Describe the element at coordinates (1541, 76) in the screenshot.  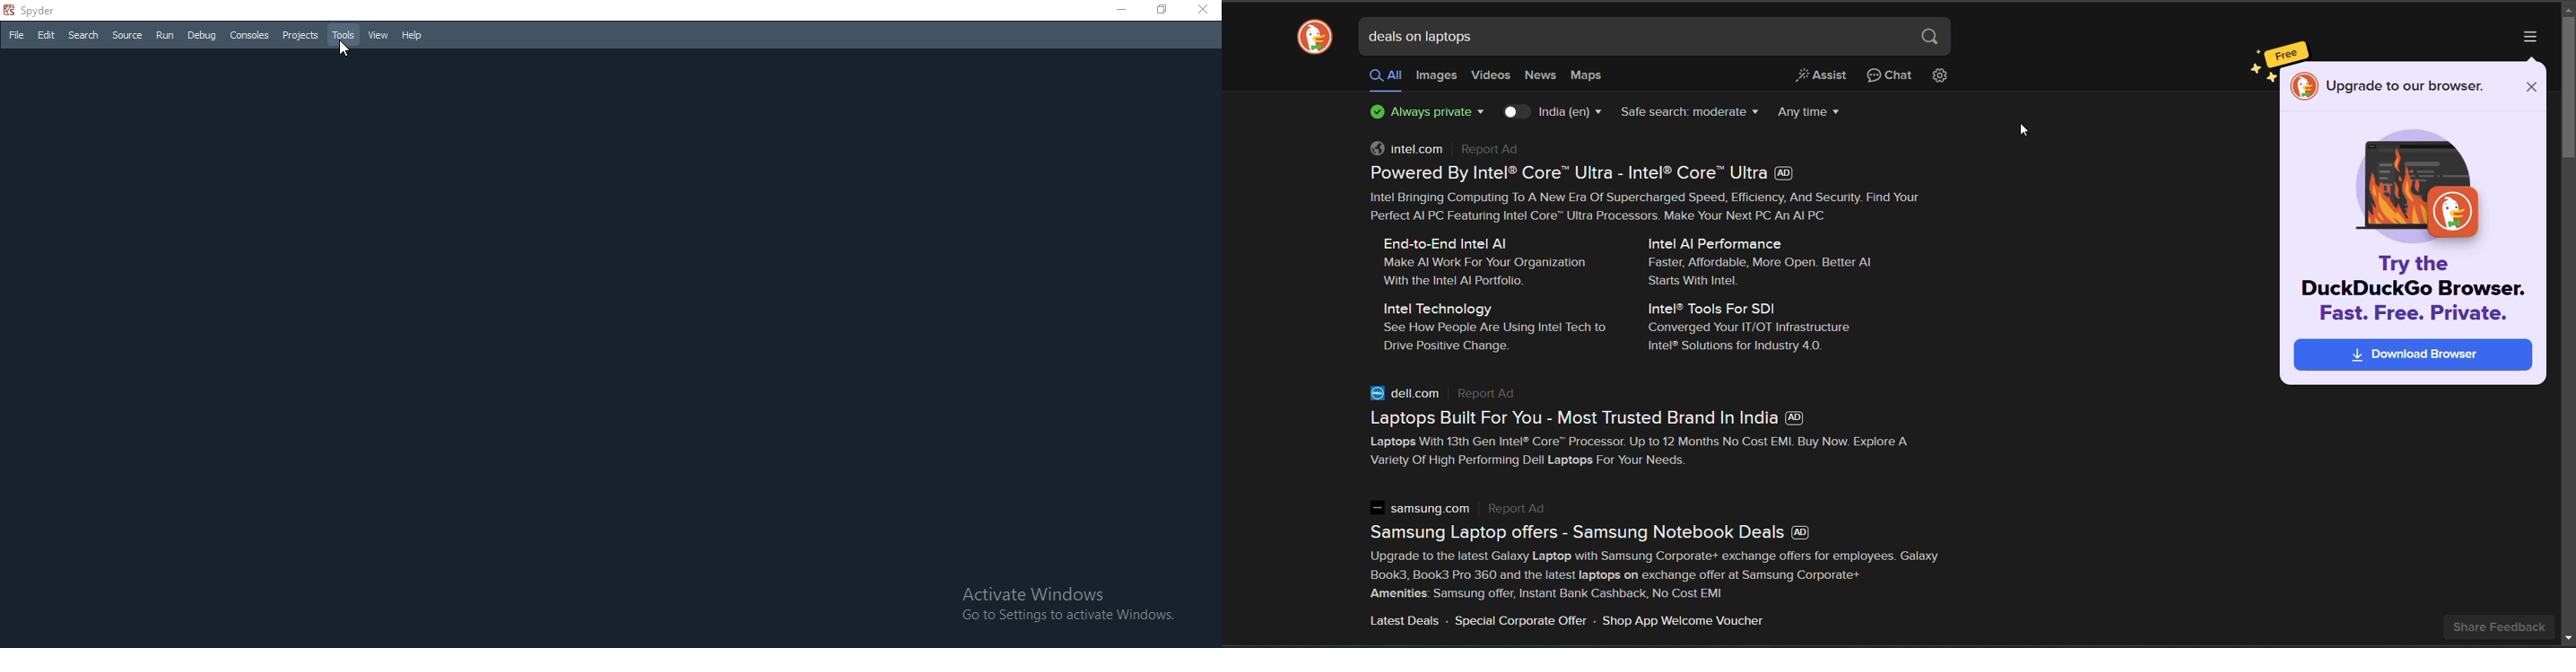
I see `news` at that location.